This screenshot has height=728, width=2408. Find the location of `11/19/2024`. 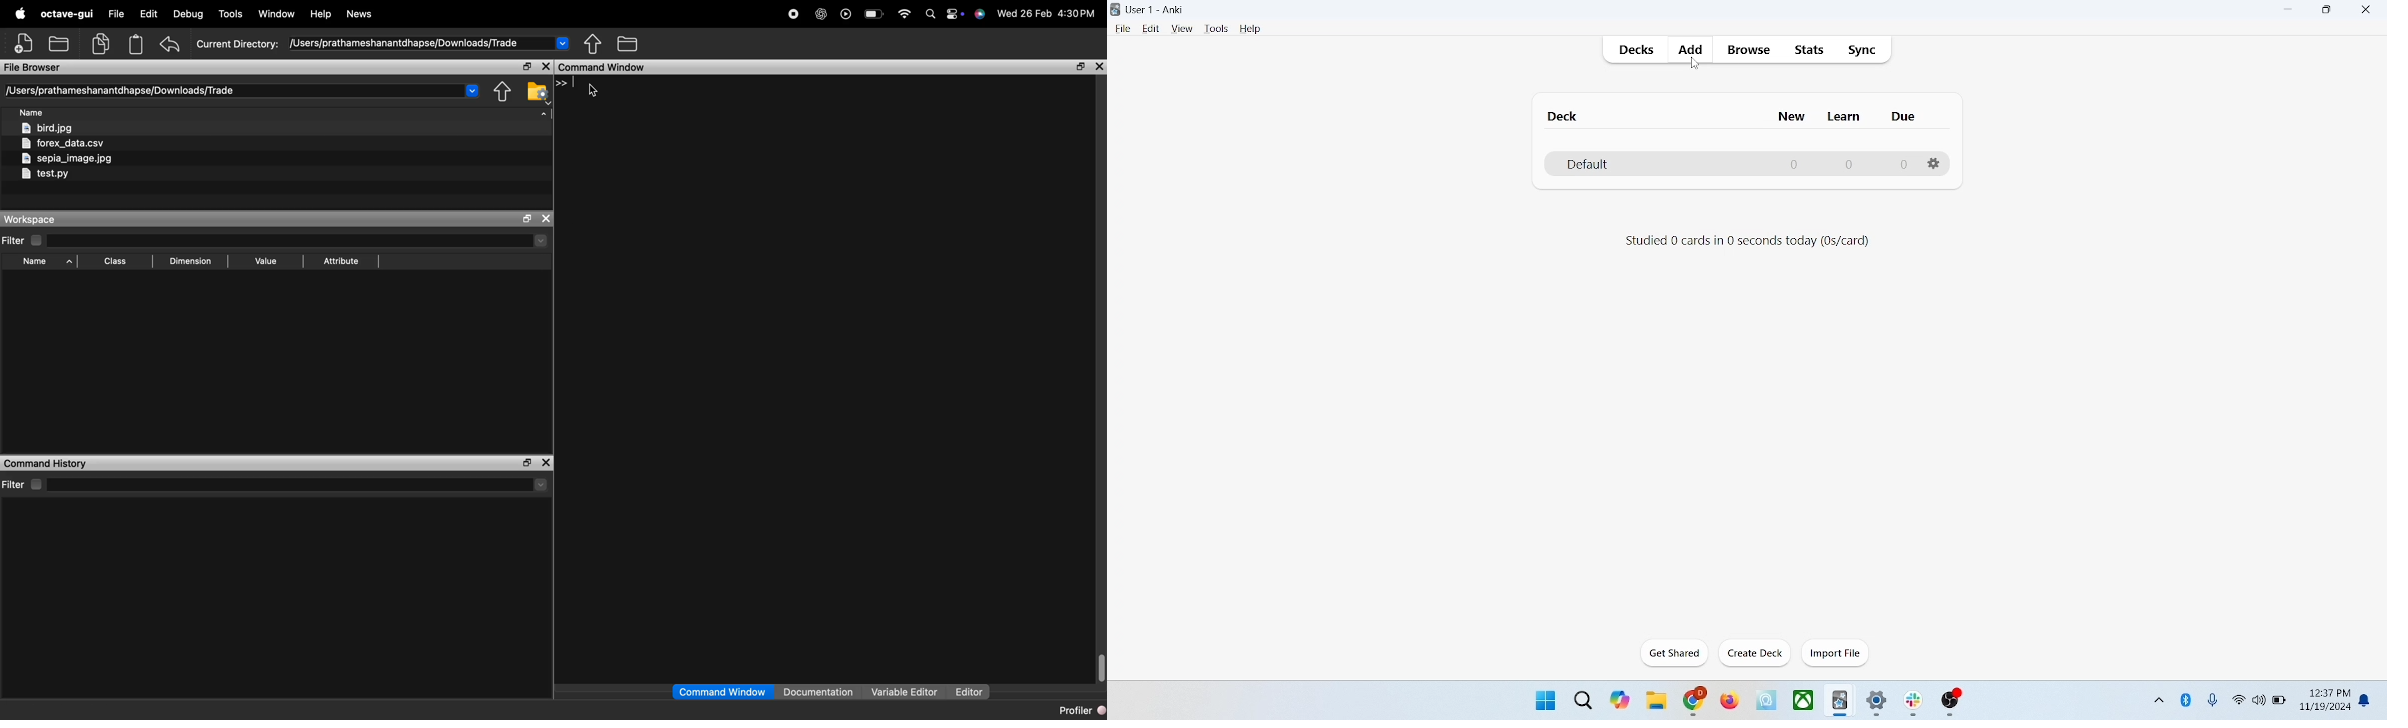

11/19/2024 is located at coordinates (2324, 708).